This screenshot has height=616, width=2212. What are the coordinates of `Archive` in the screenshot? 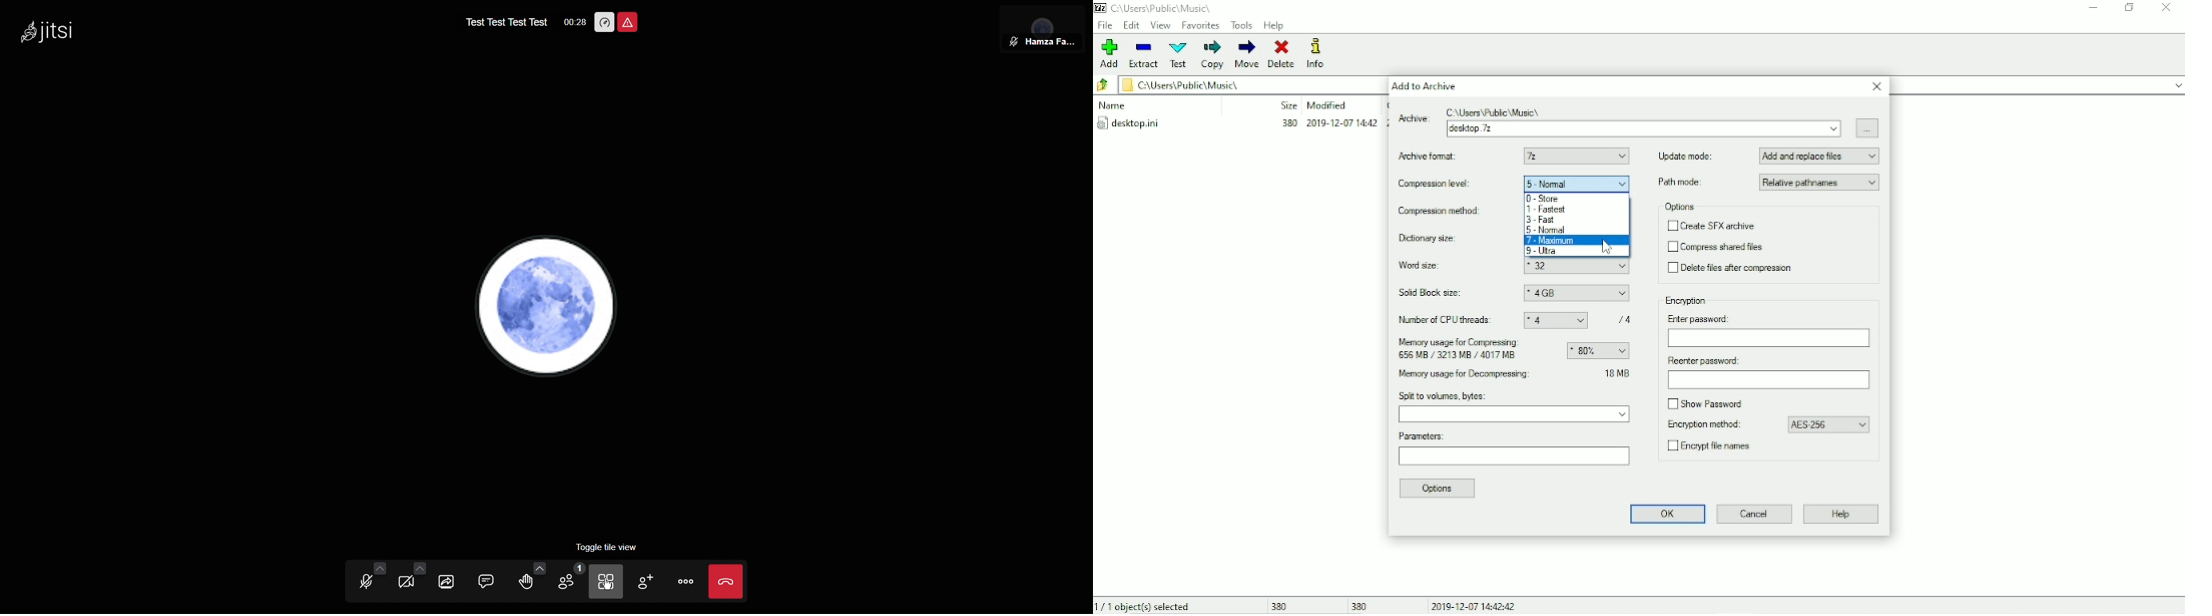 It's located at (1412, 122).